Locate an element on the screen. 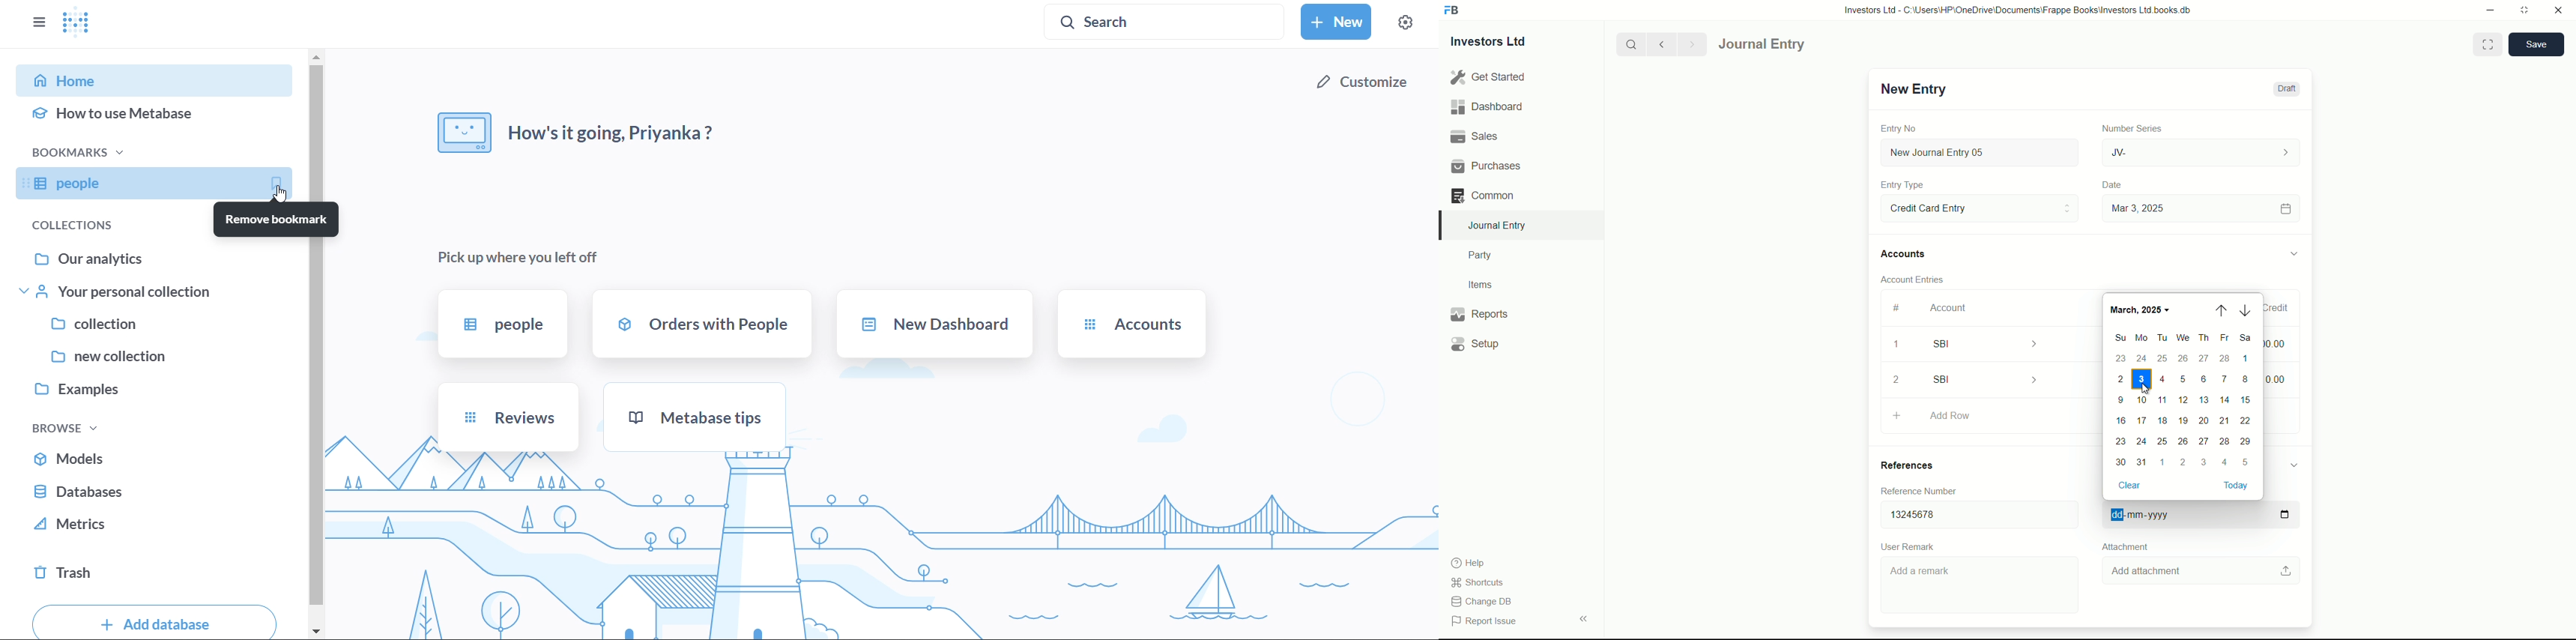  Draft is located at coordinates (2286, 89).